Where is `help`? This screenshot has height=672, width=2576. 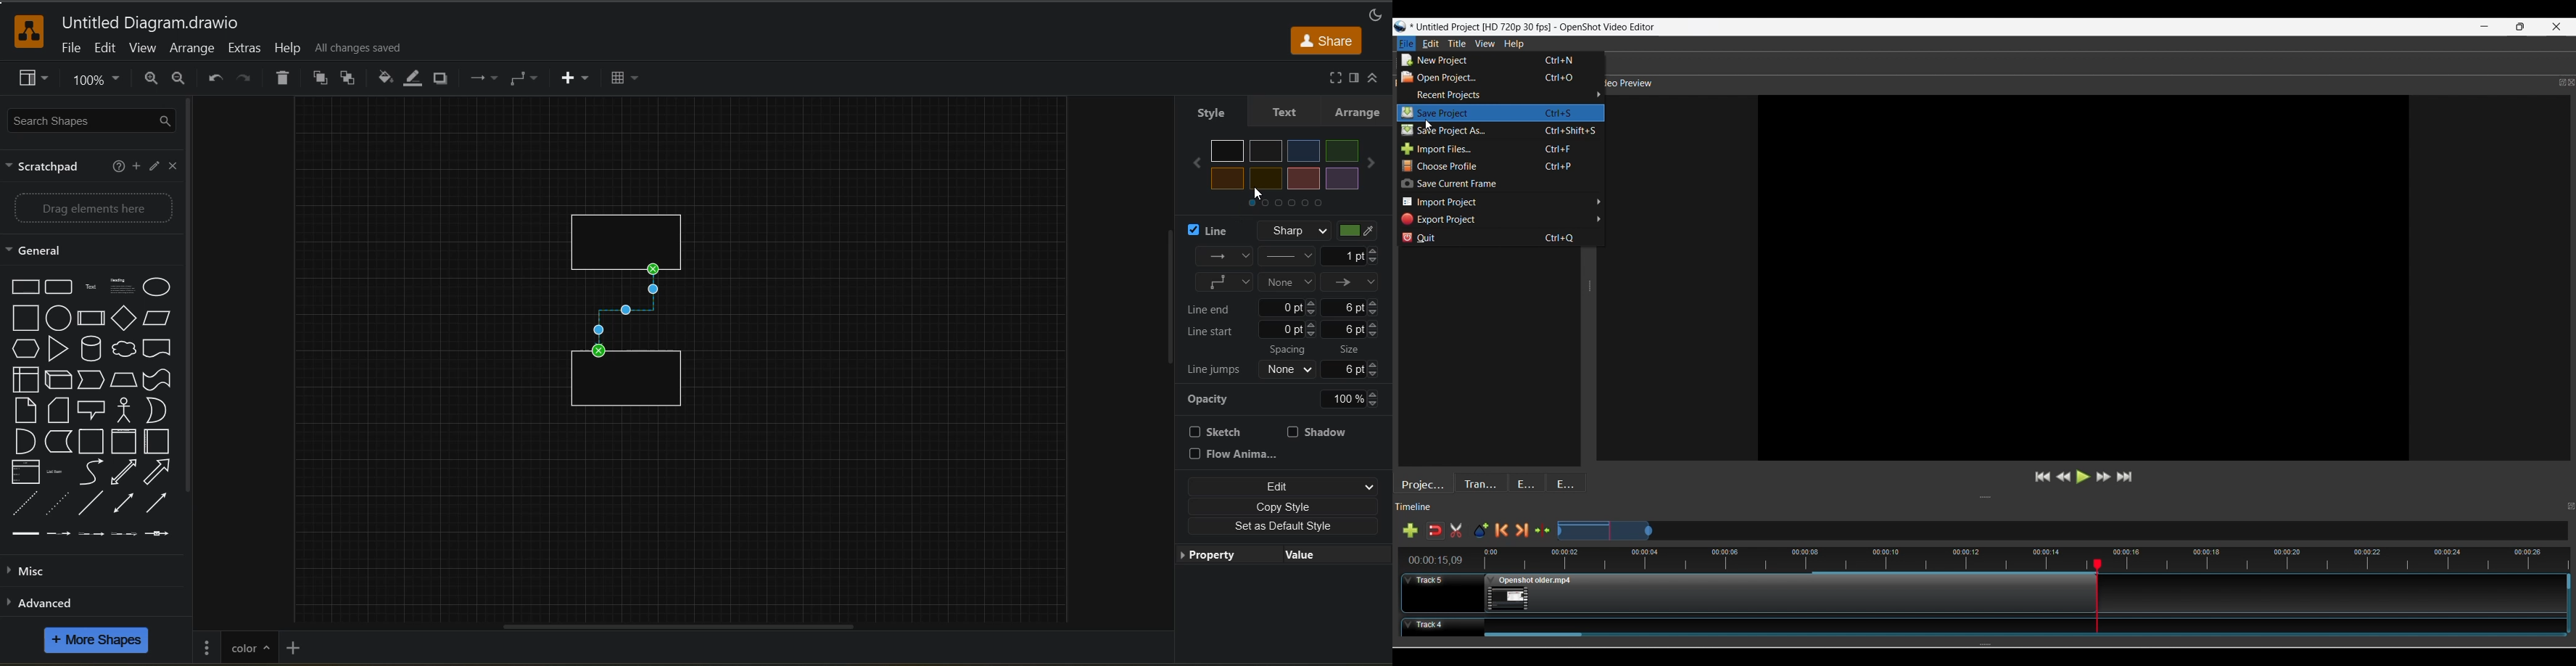
help is located at coordinates (288, 48).